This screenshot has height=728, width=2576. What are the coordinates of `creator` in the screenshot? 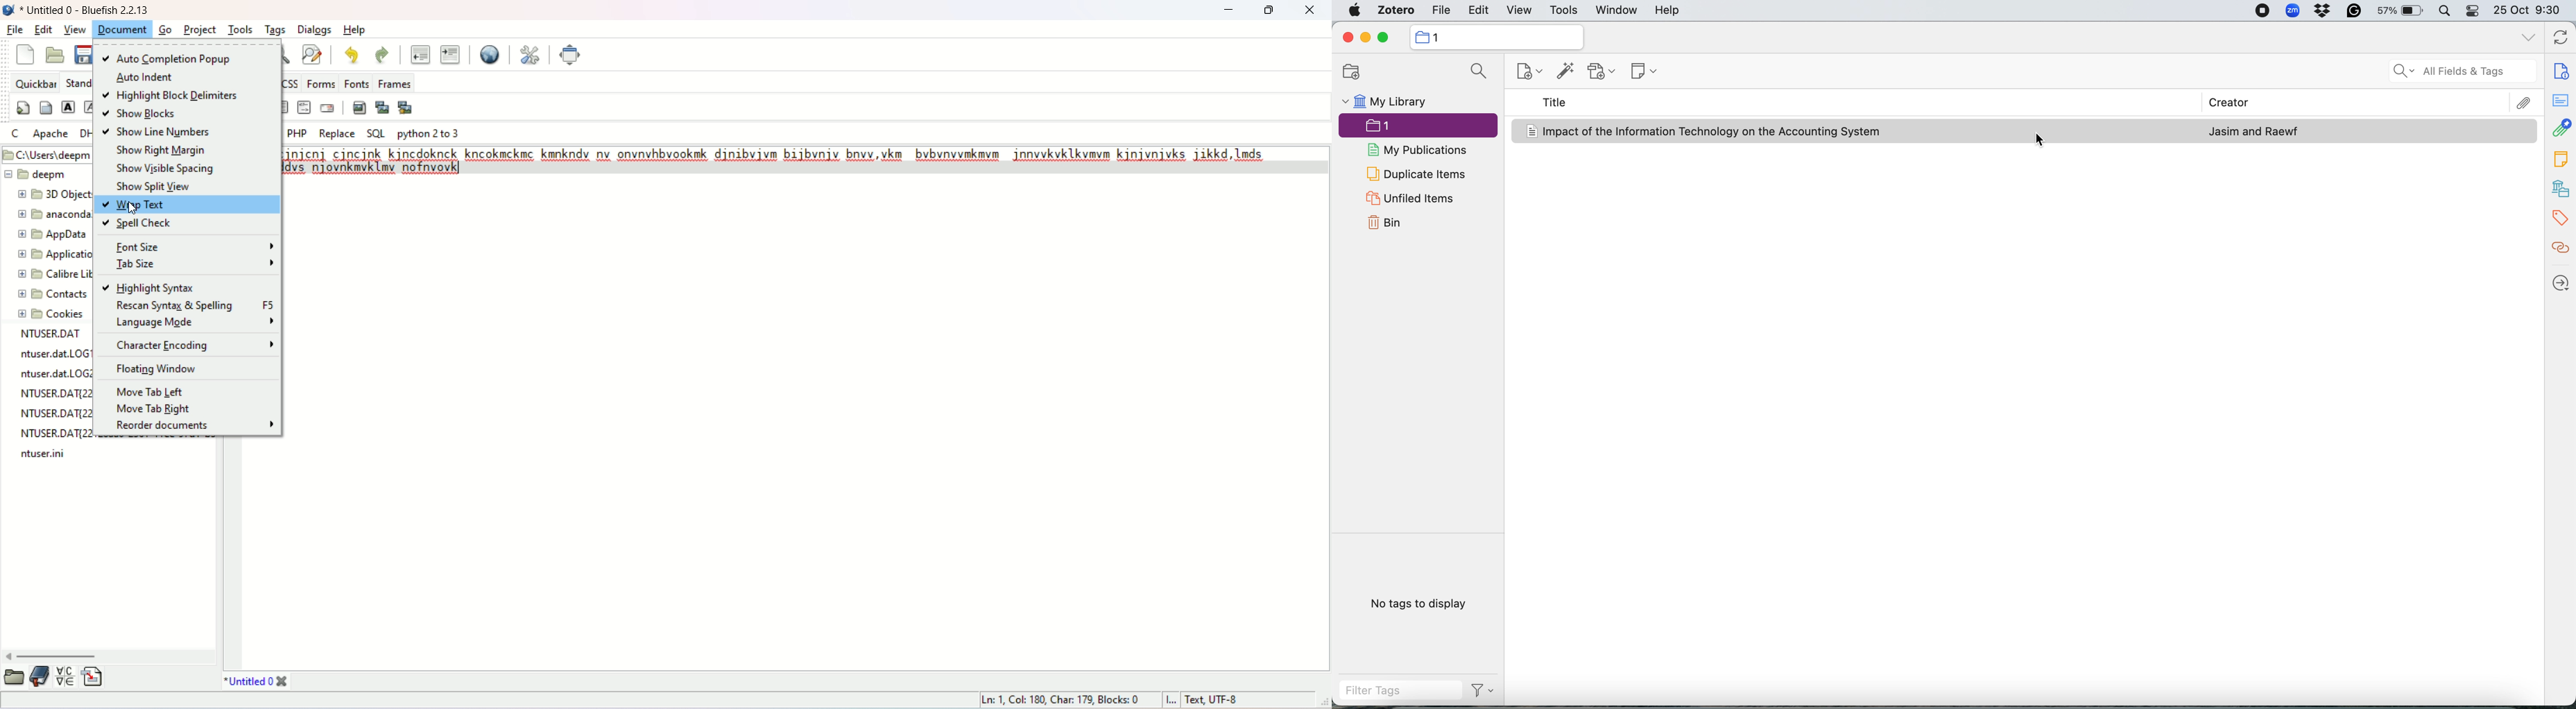 It's located at (2239, 102).